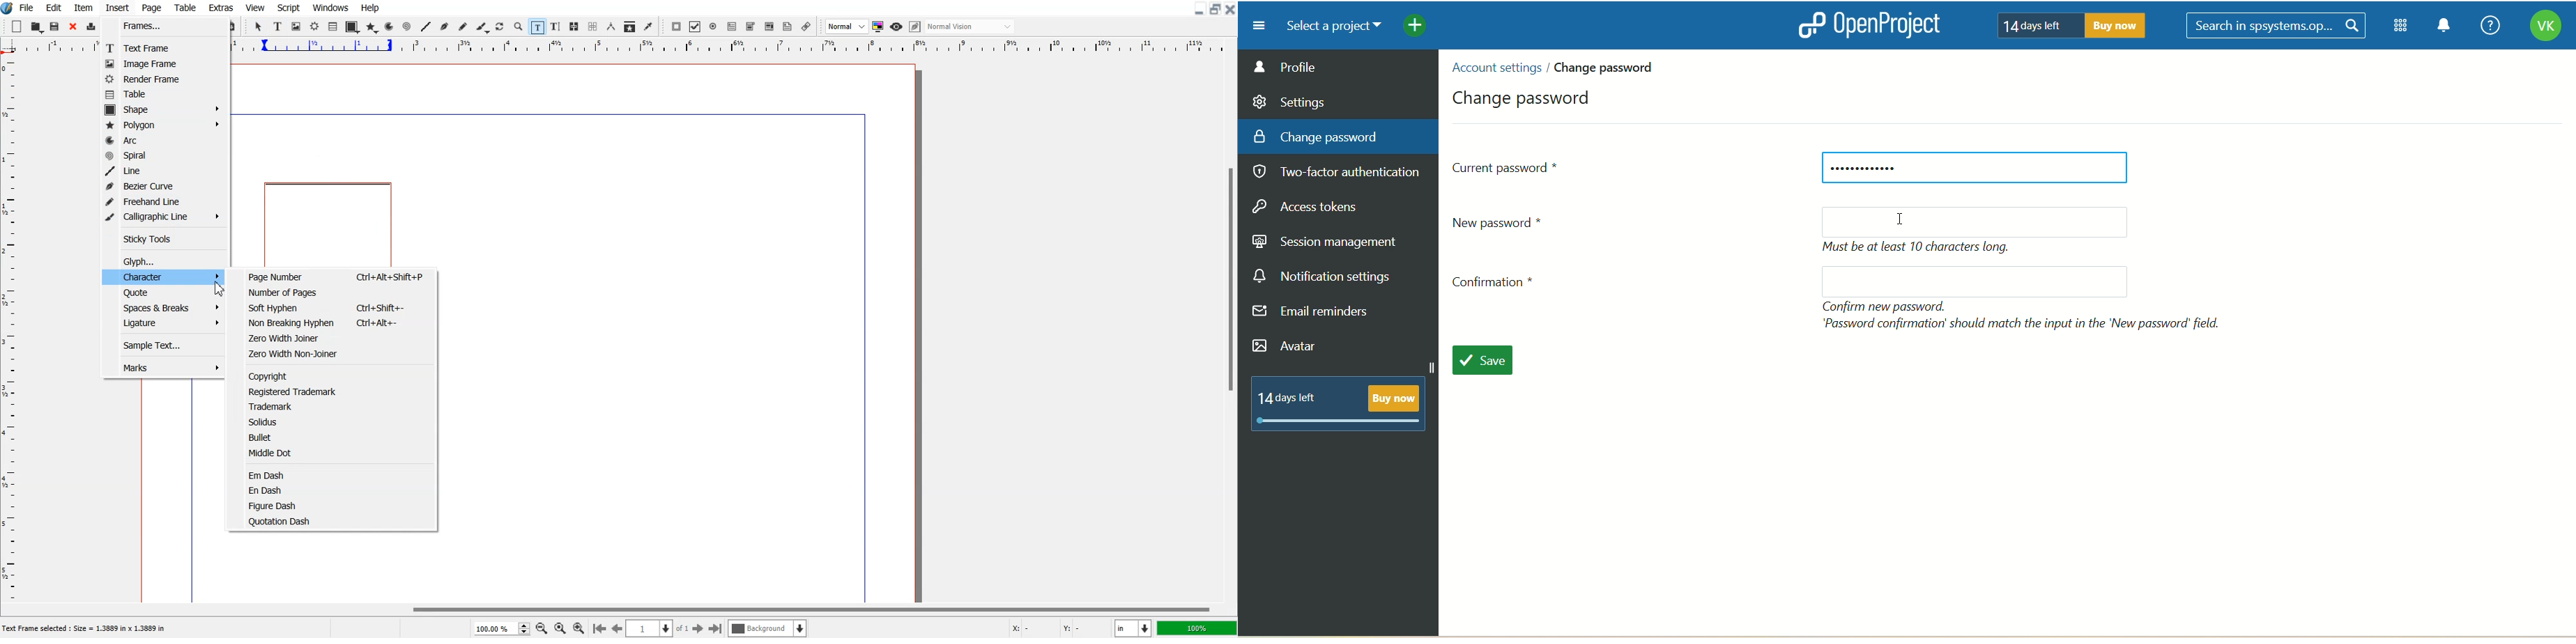  I want to click on Link text frame, so click(575, 27).